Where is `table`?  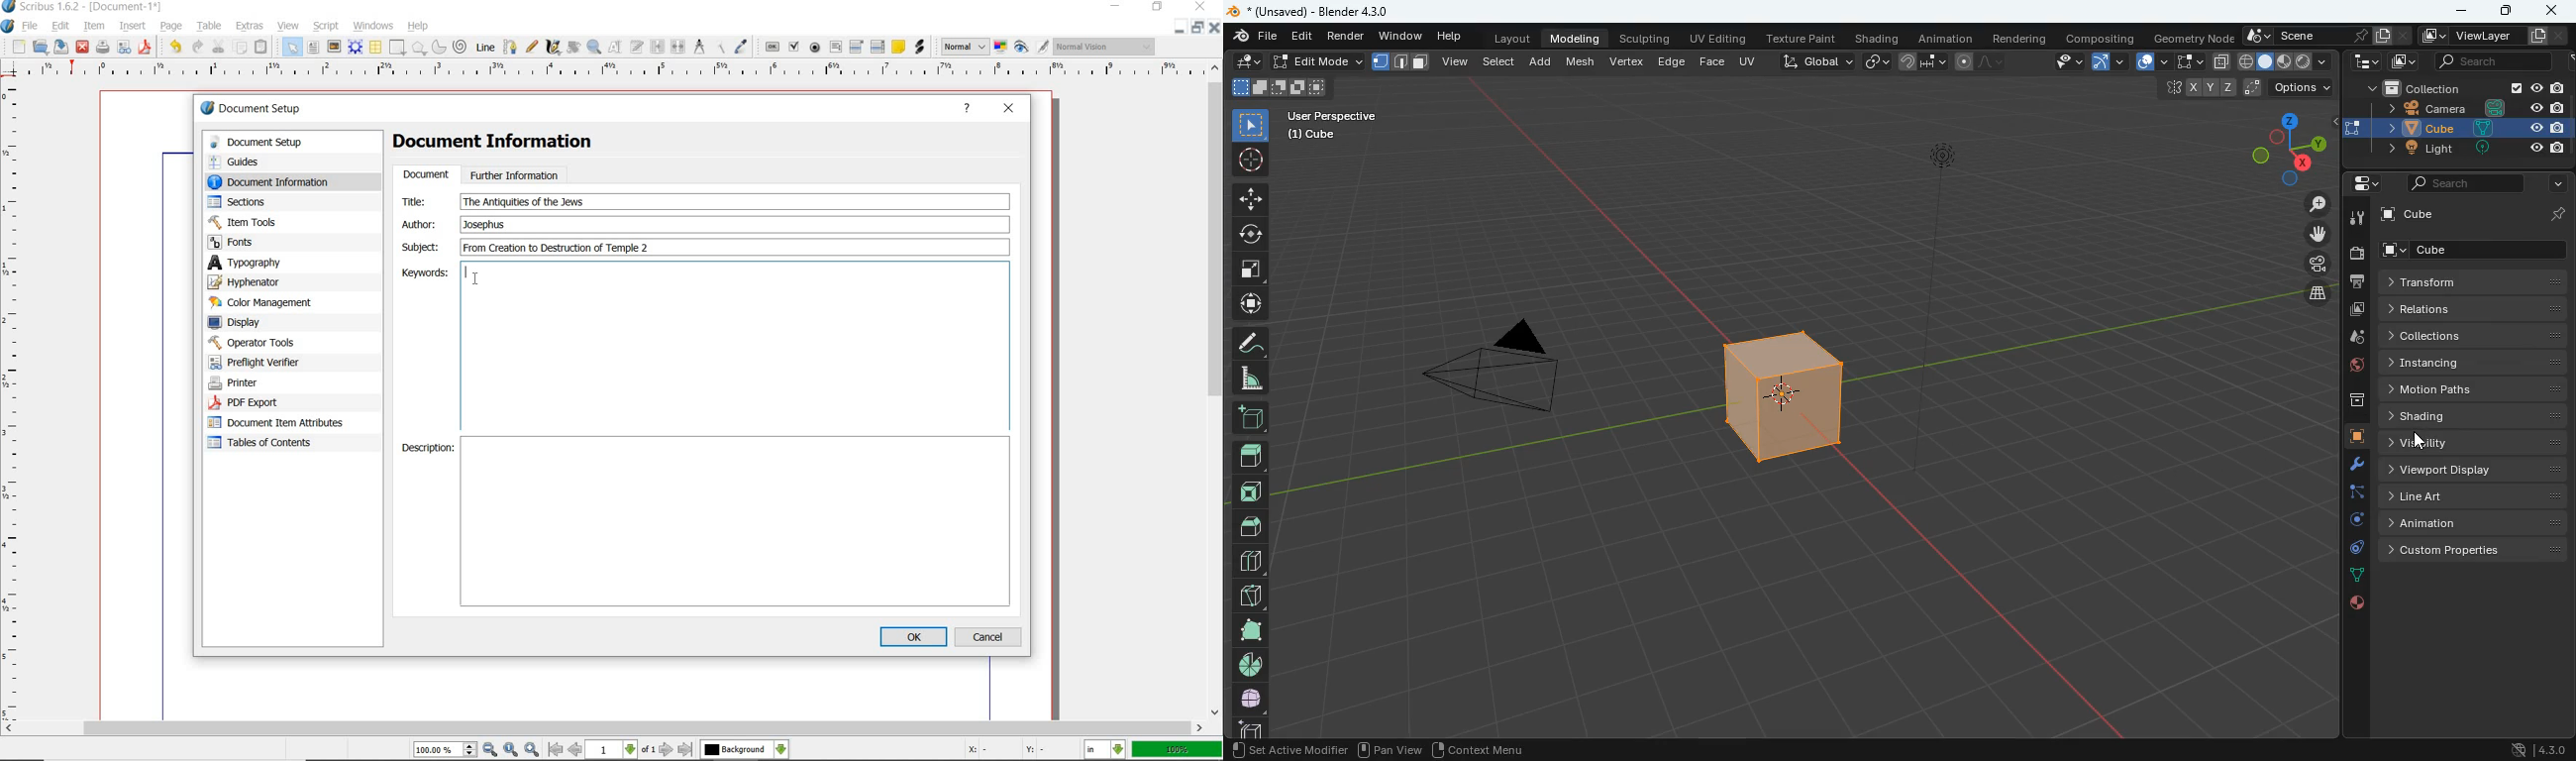 table is located at coordinates (210, 26).